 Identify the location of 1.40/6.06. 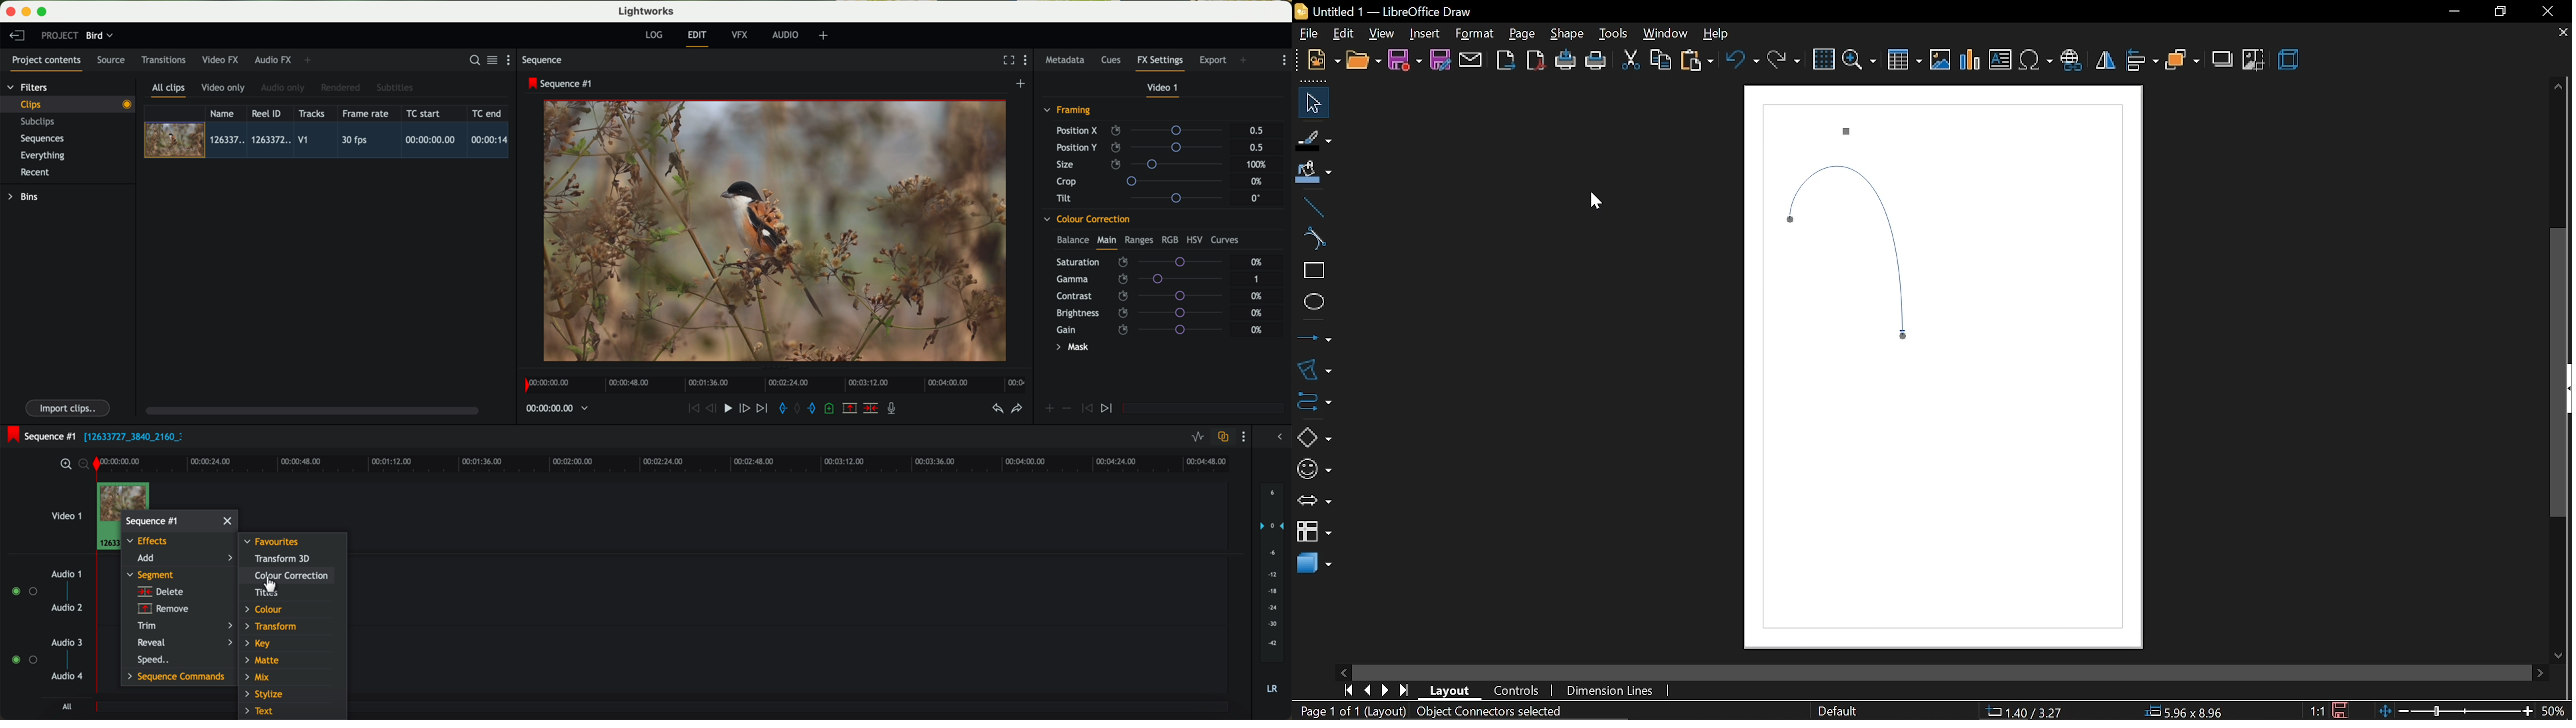
(2032, 712).